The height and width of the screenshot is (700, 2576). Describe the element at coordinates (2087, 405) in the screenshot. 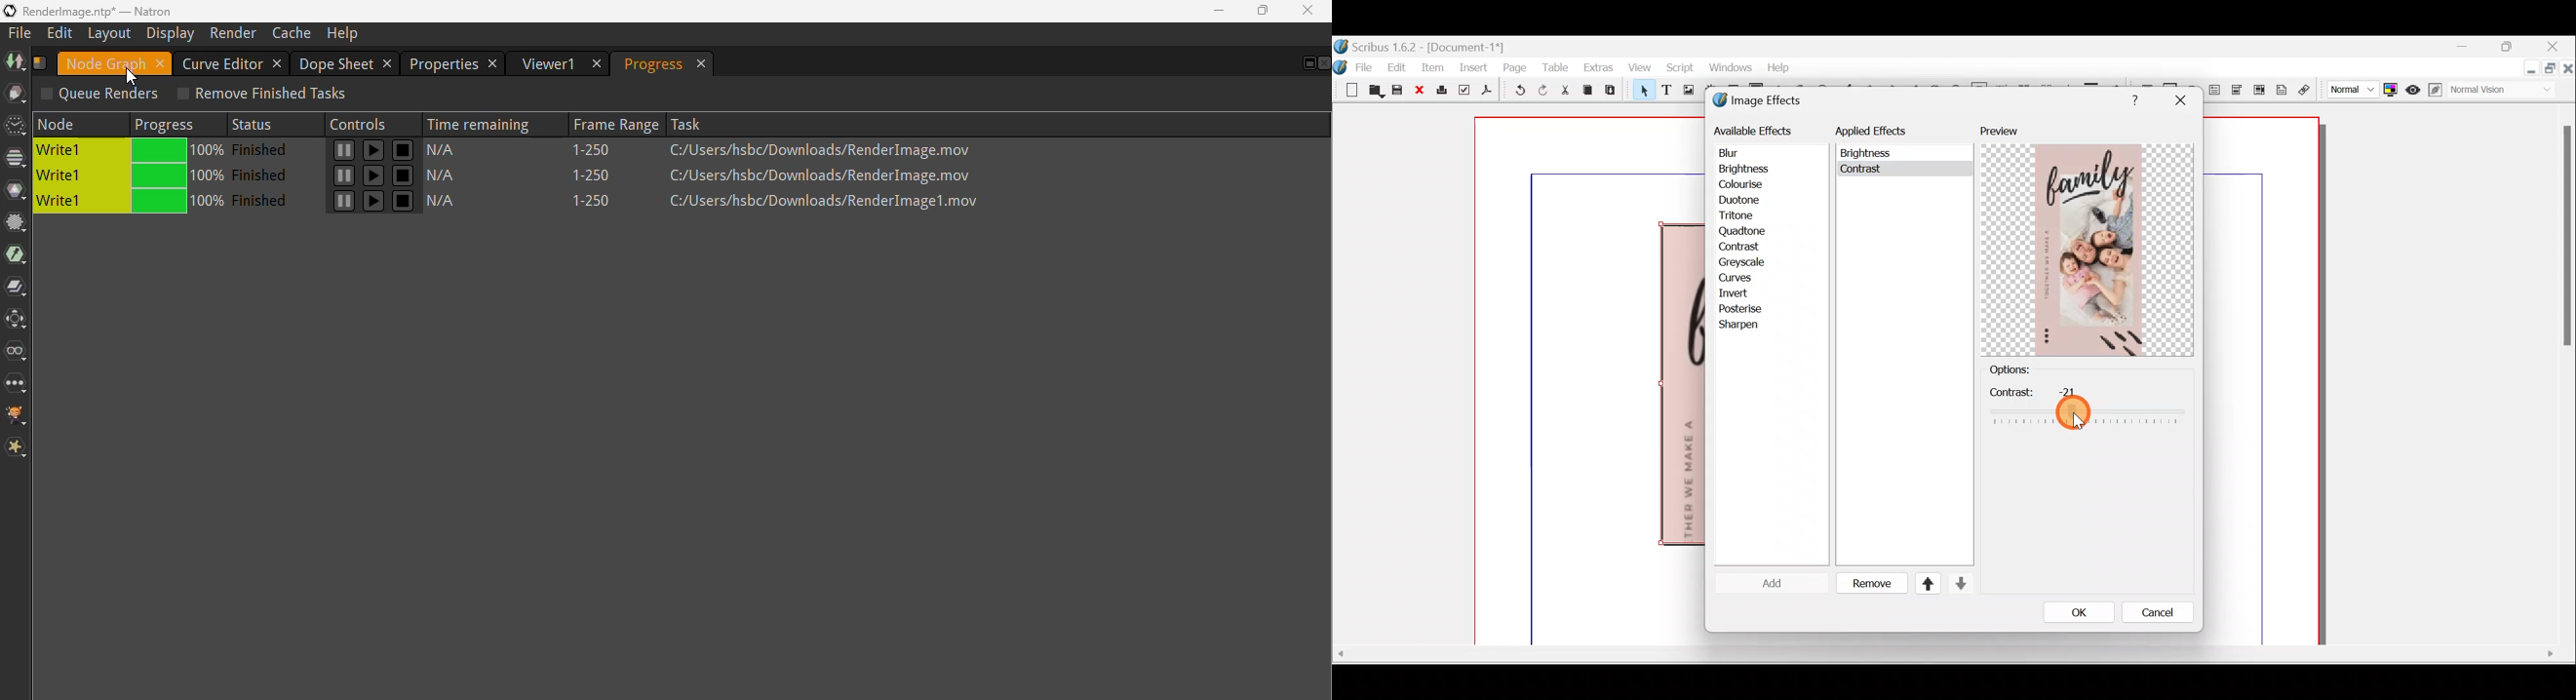

I see `` at that location.